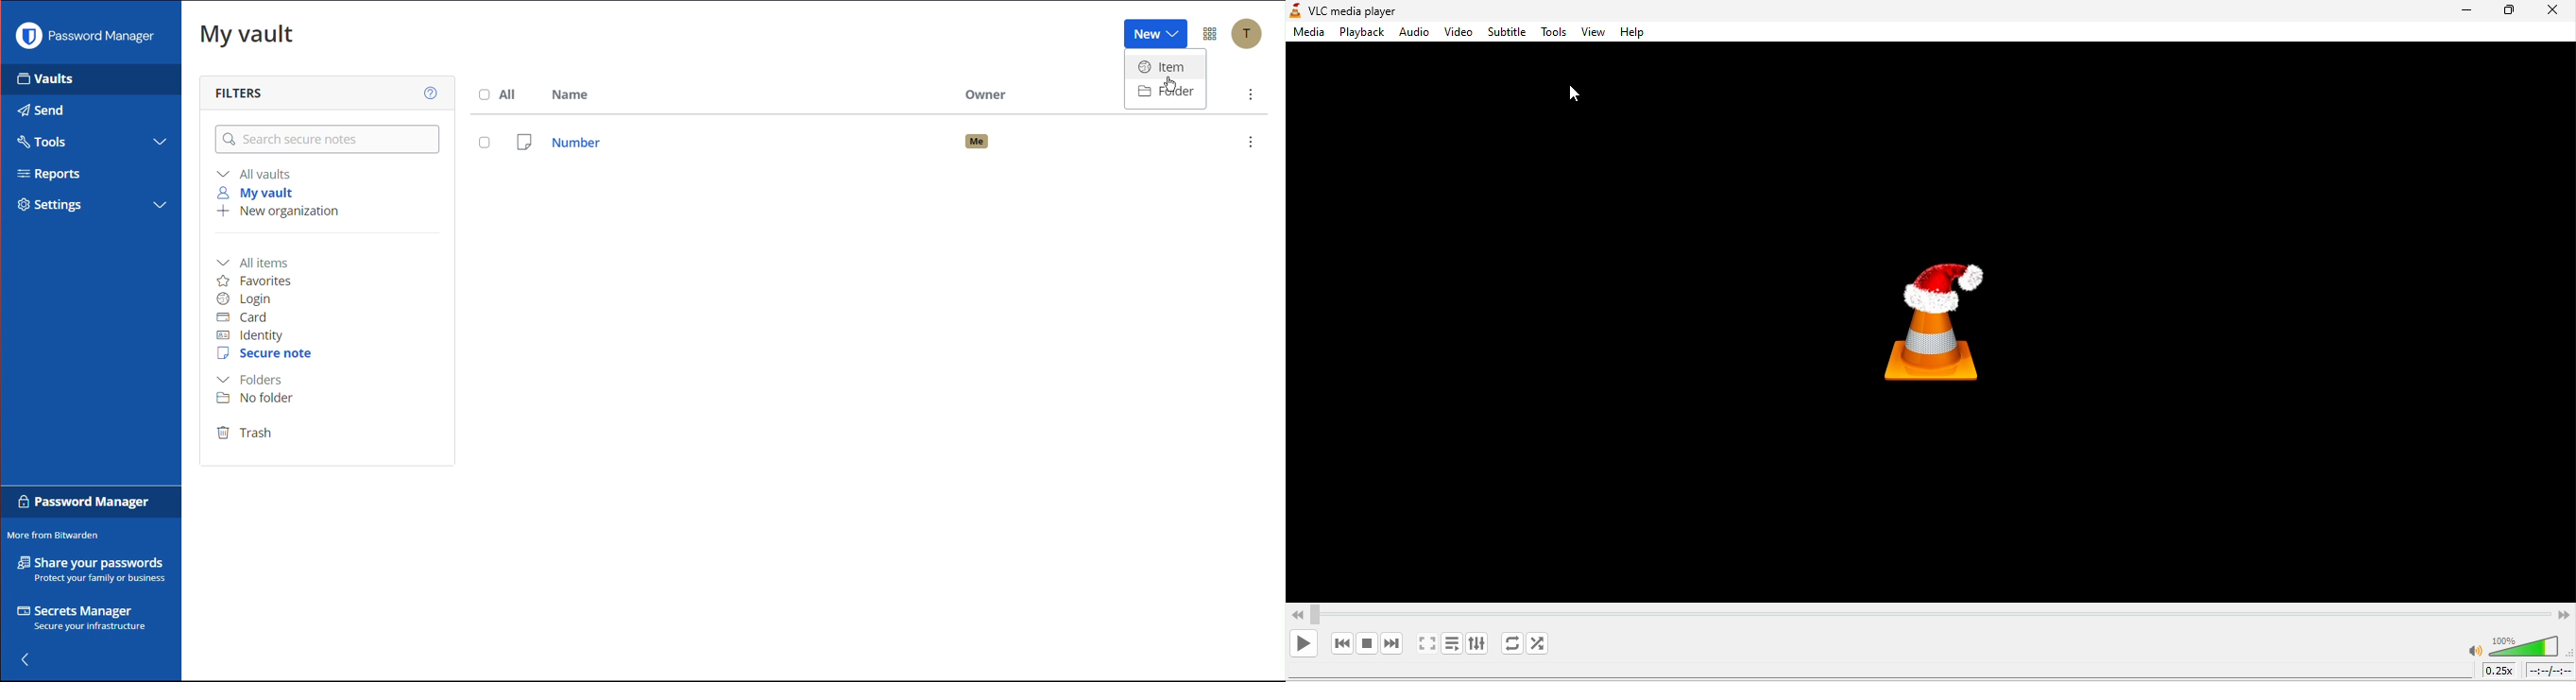  I want to click on Help, so click(428, 91).